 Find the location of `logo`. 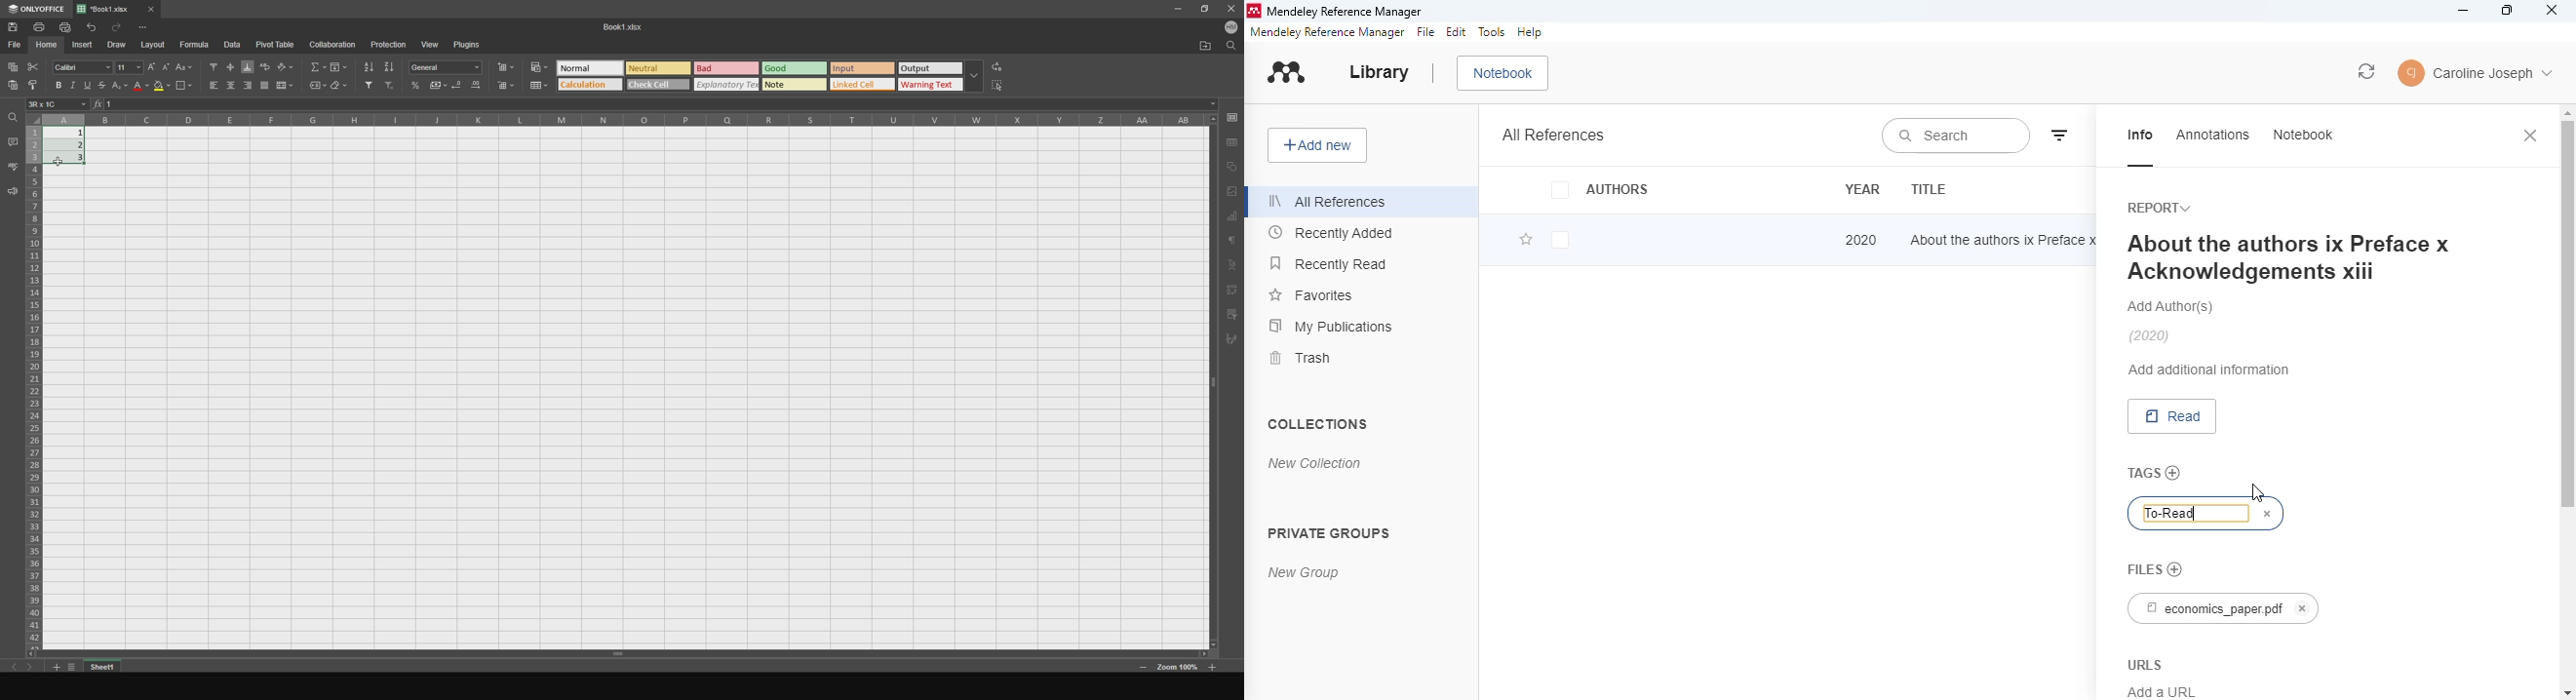

logo is located at coordinates (1253, 11).